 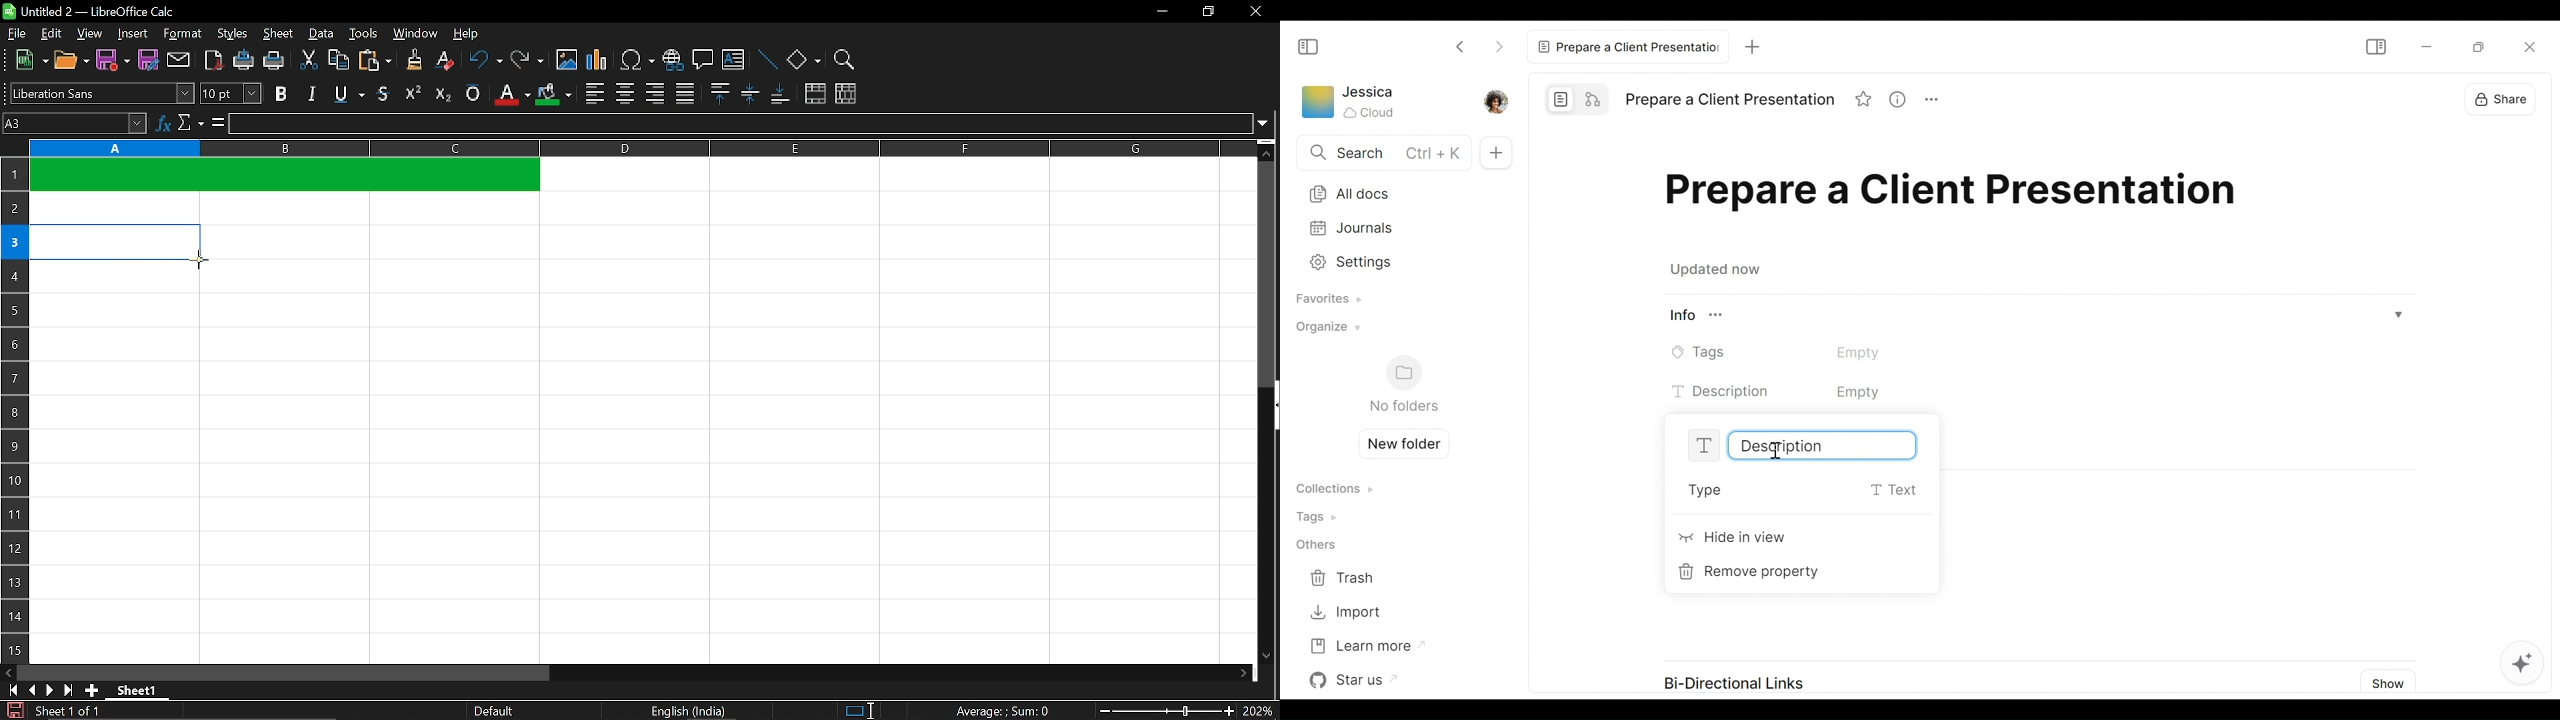 What do you see at coordinates (409, 60) in the screenshot?
I see `clone formatting` at bounding box center [409, 60].